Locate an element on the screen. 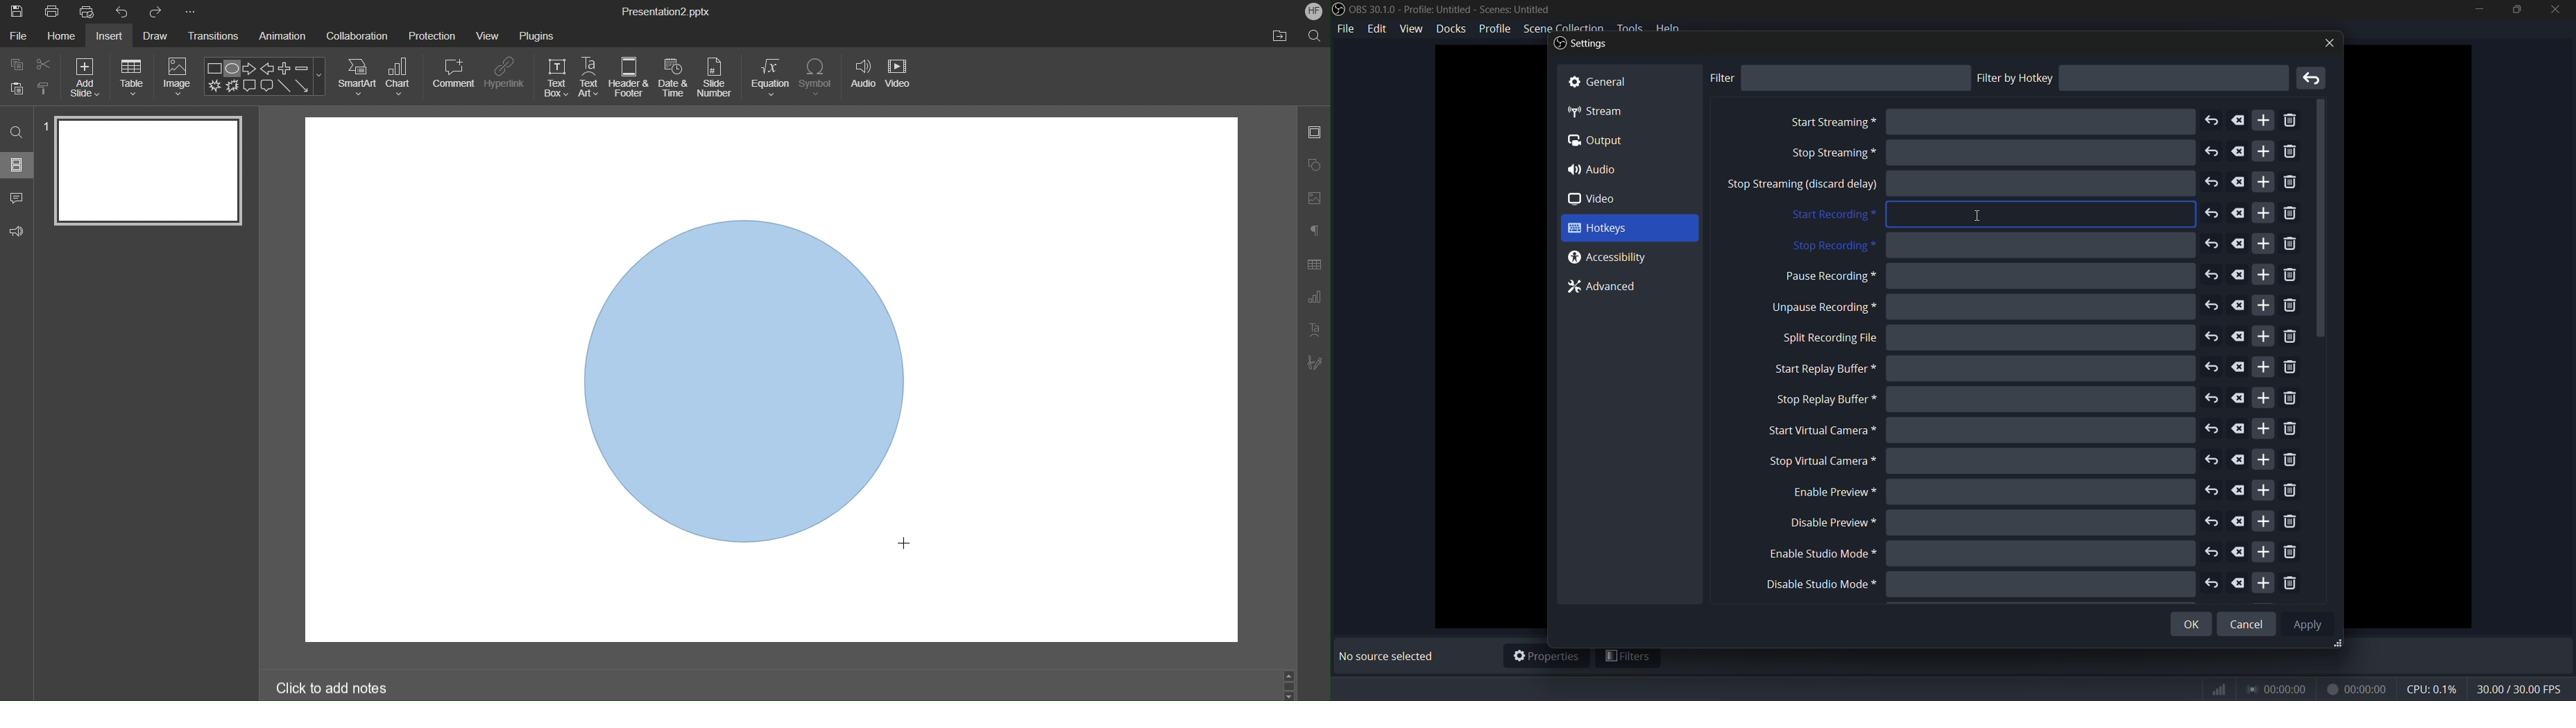  delete is located at coordinates (2238, 244).